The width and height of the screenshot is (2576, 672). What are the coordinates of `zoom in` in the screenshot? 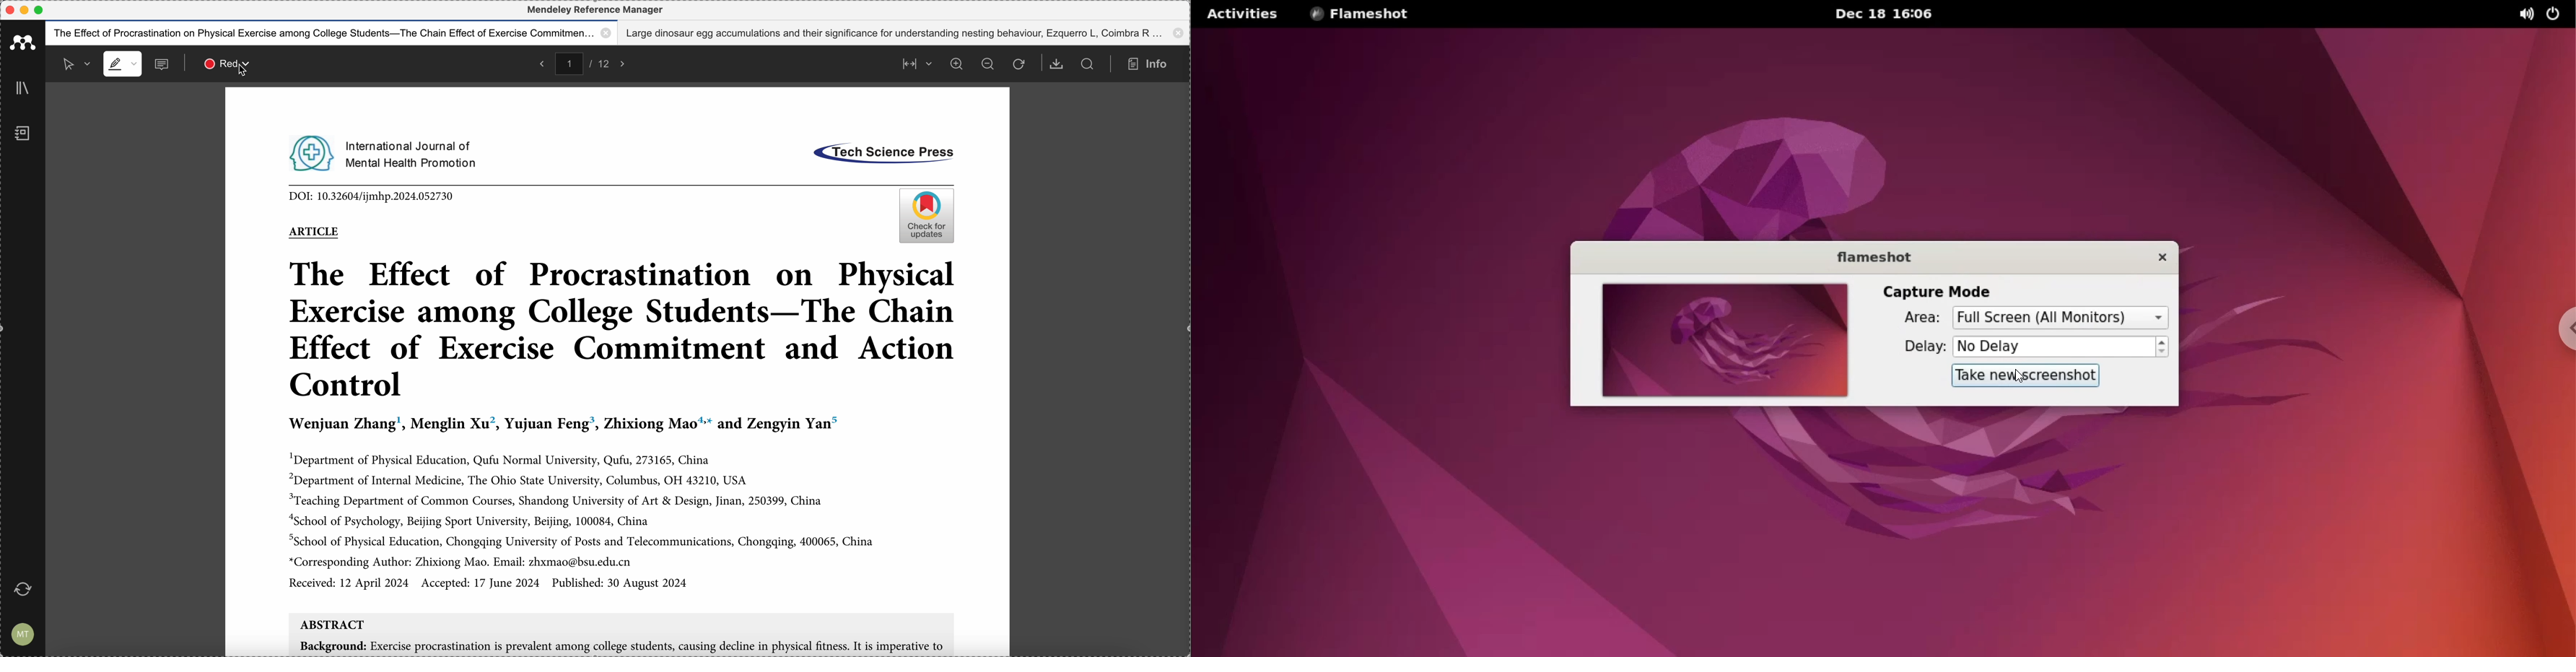 It's located at (956, 64).